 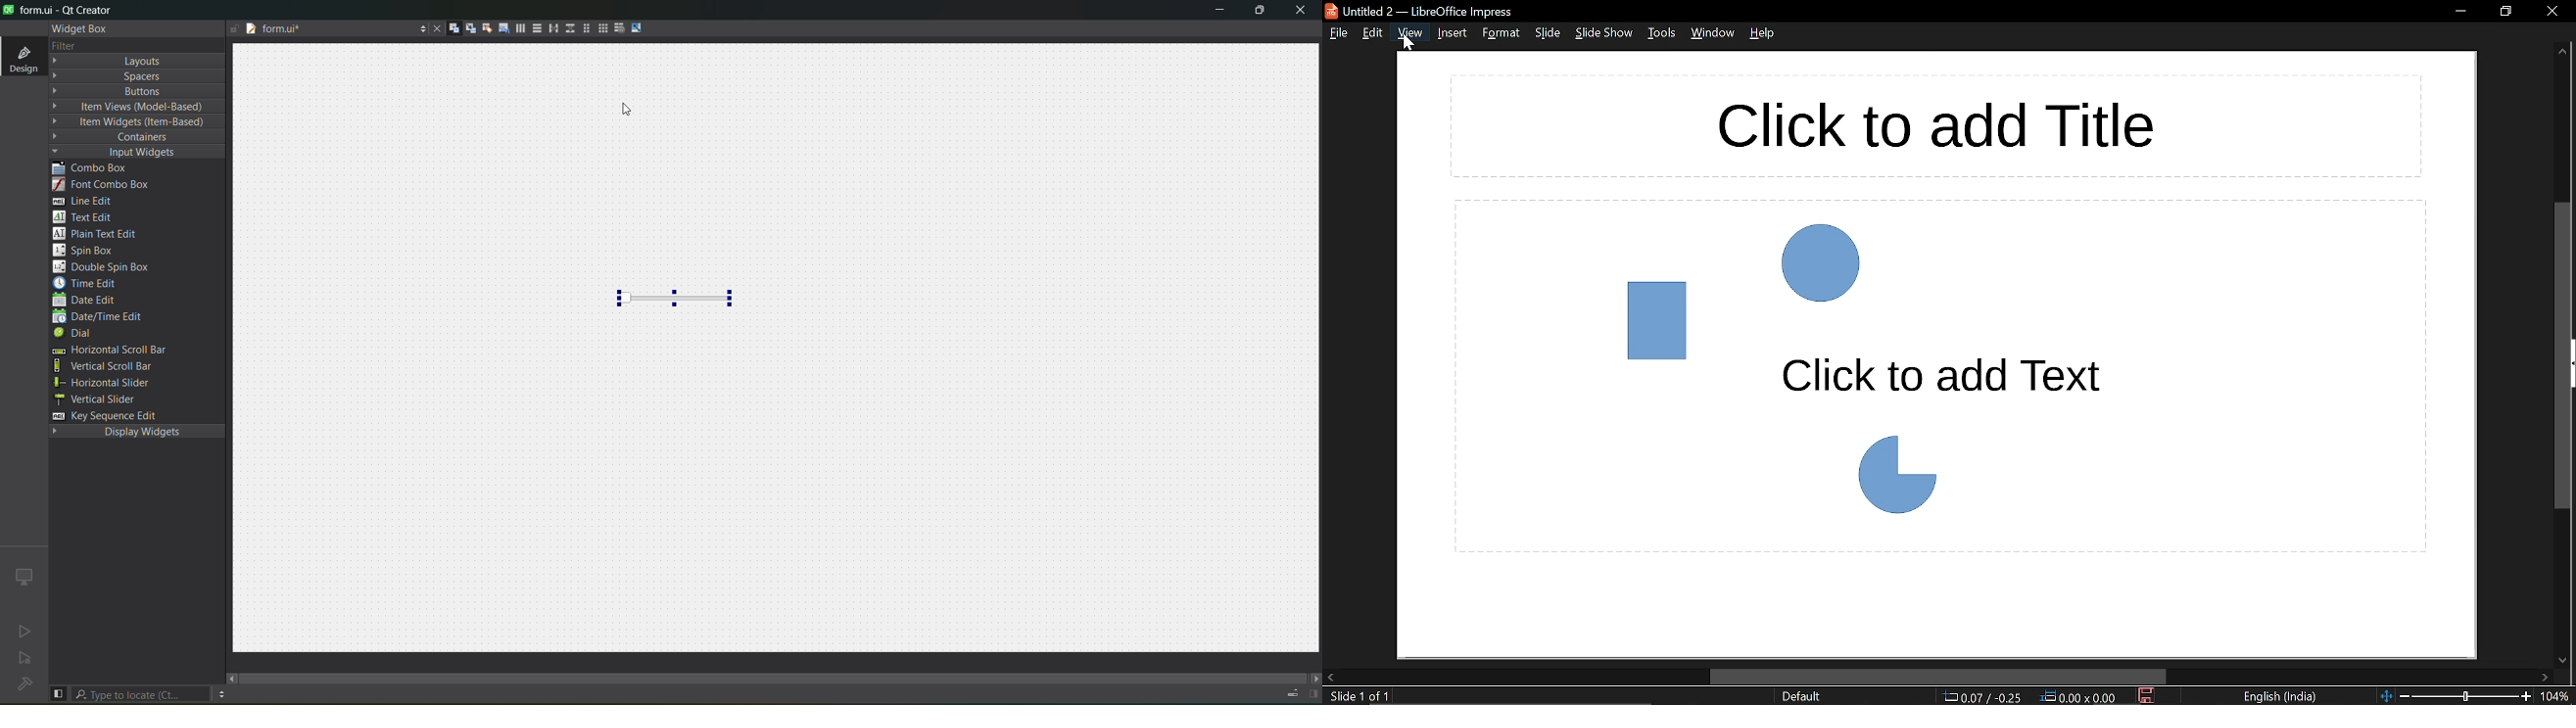 I want to click on current zoom, so click(x=2558, y=697).